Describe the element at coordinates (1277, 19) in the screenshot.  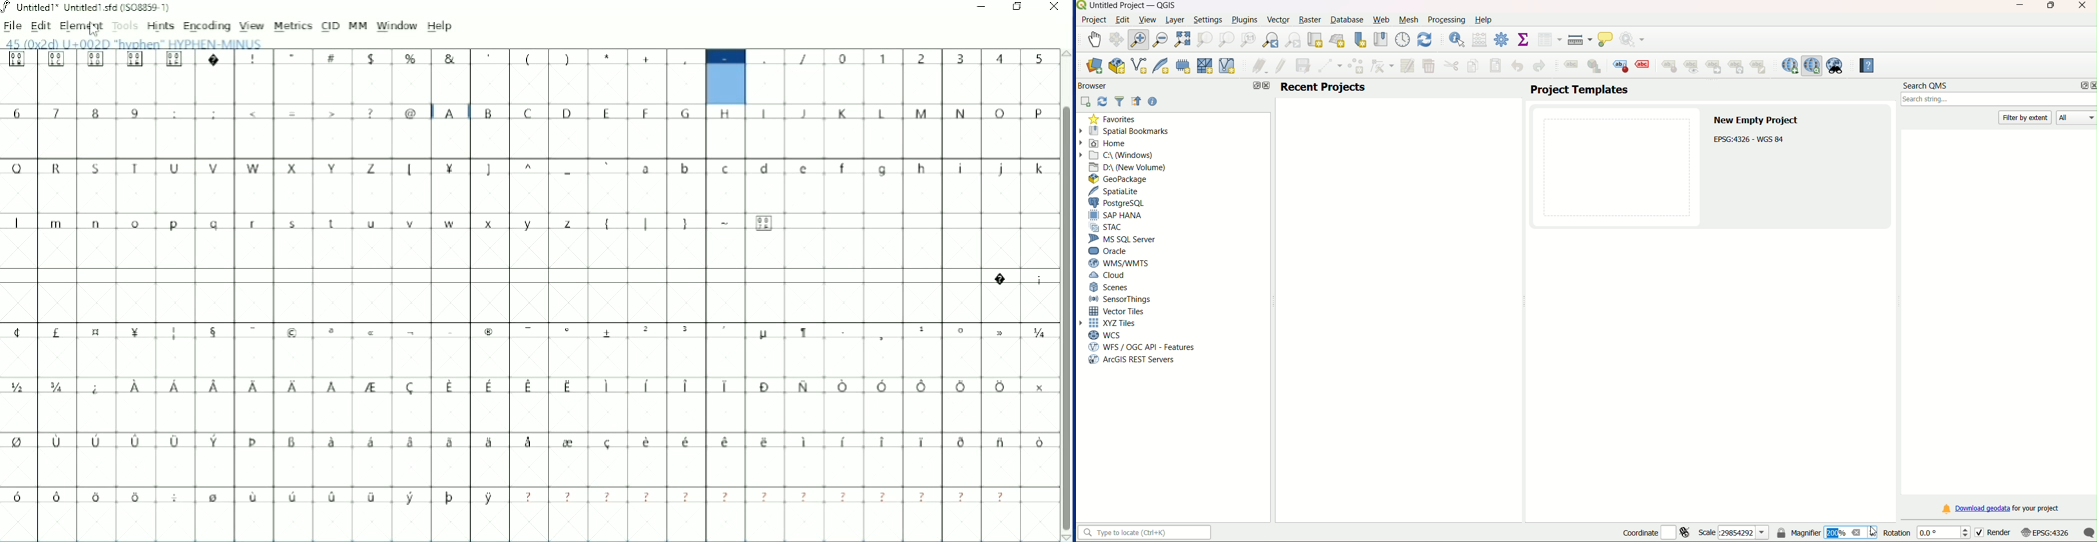
I see `Vector` at that location.